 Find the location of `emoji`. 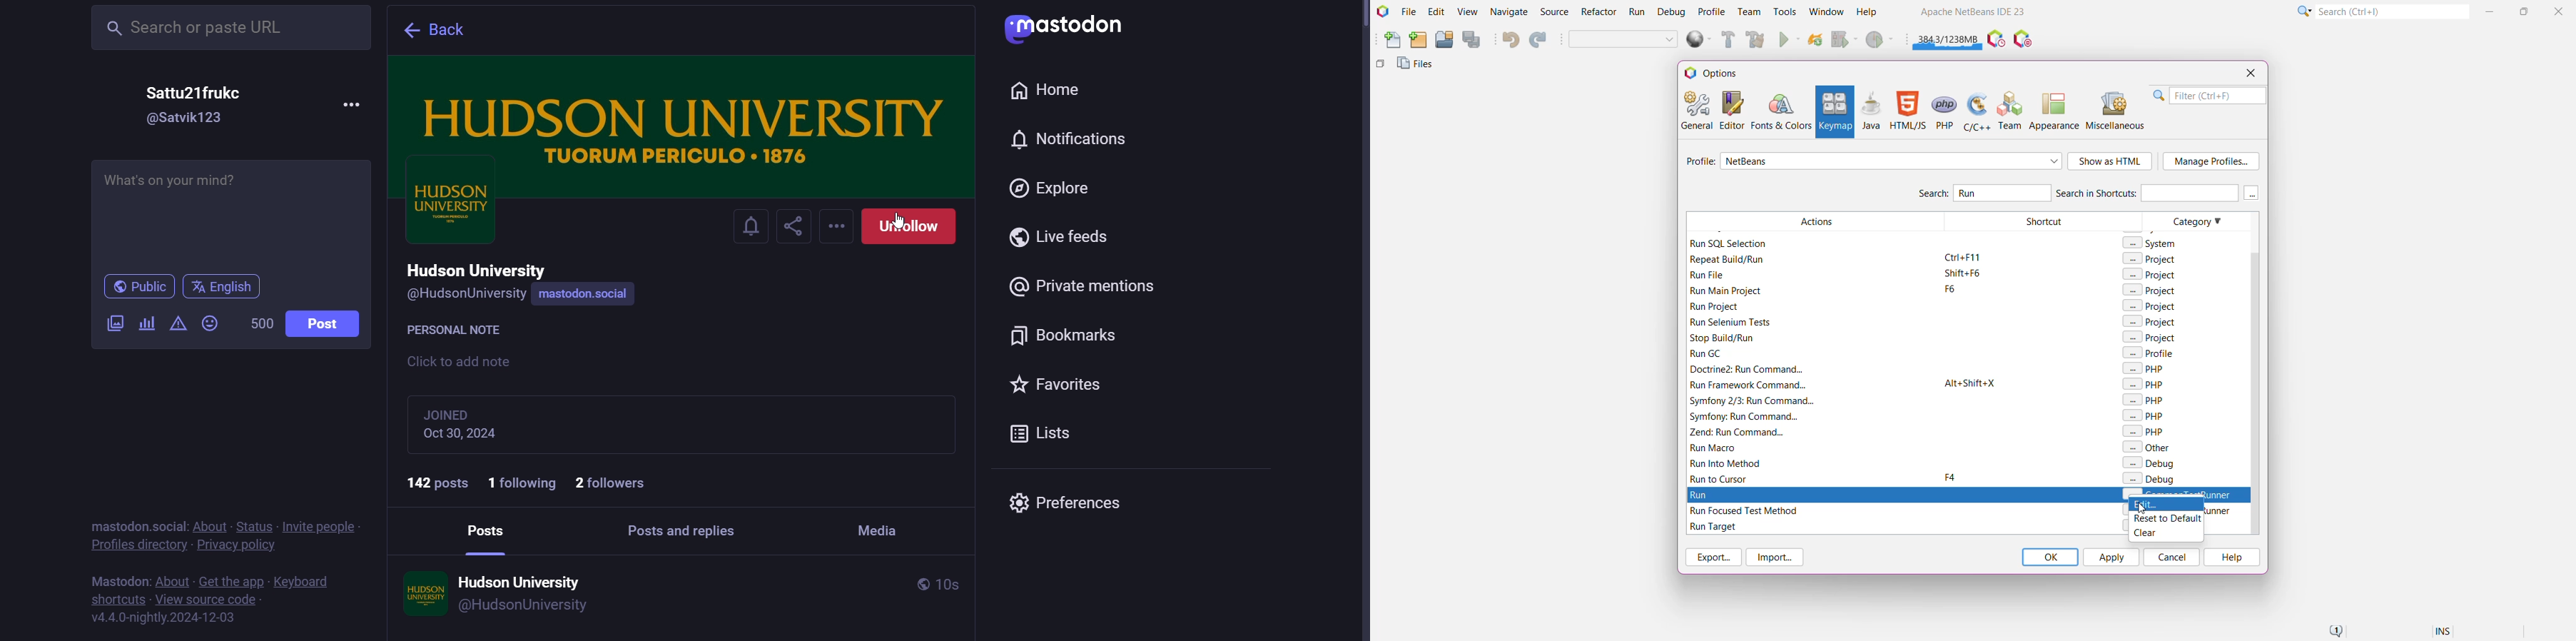

emoji is located at coordinates (209, 325).